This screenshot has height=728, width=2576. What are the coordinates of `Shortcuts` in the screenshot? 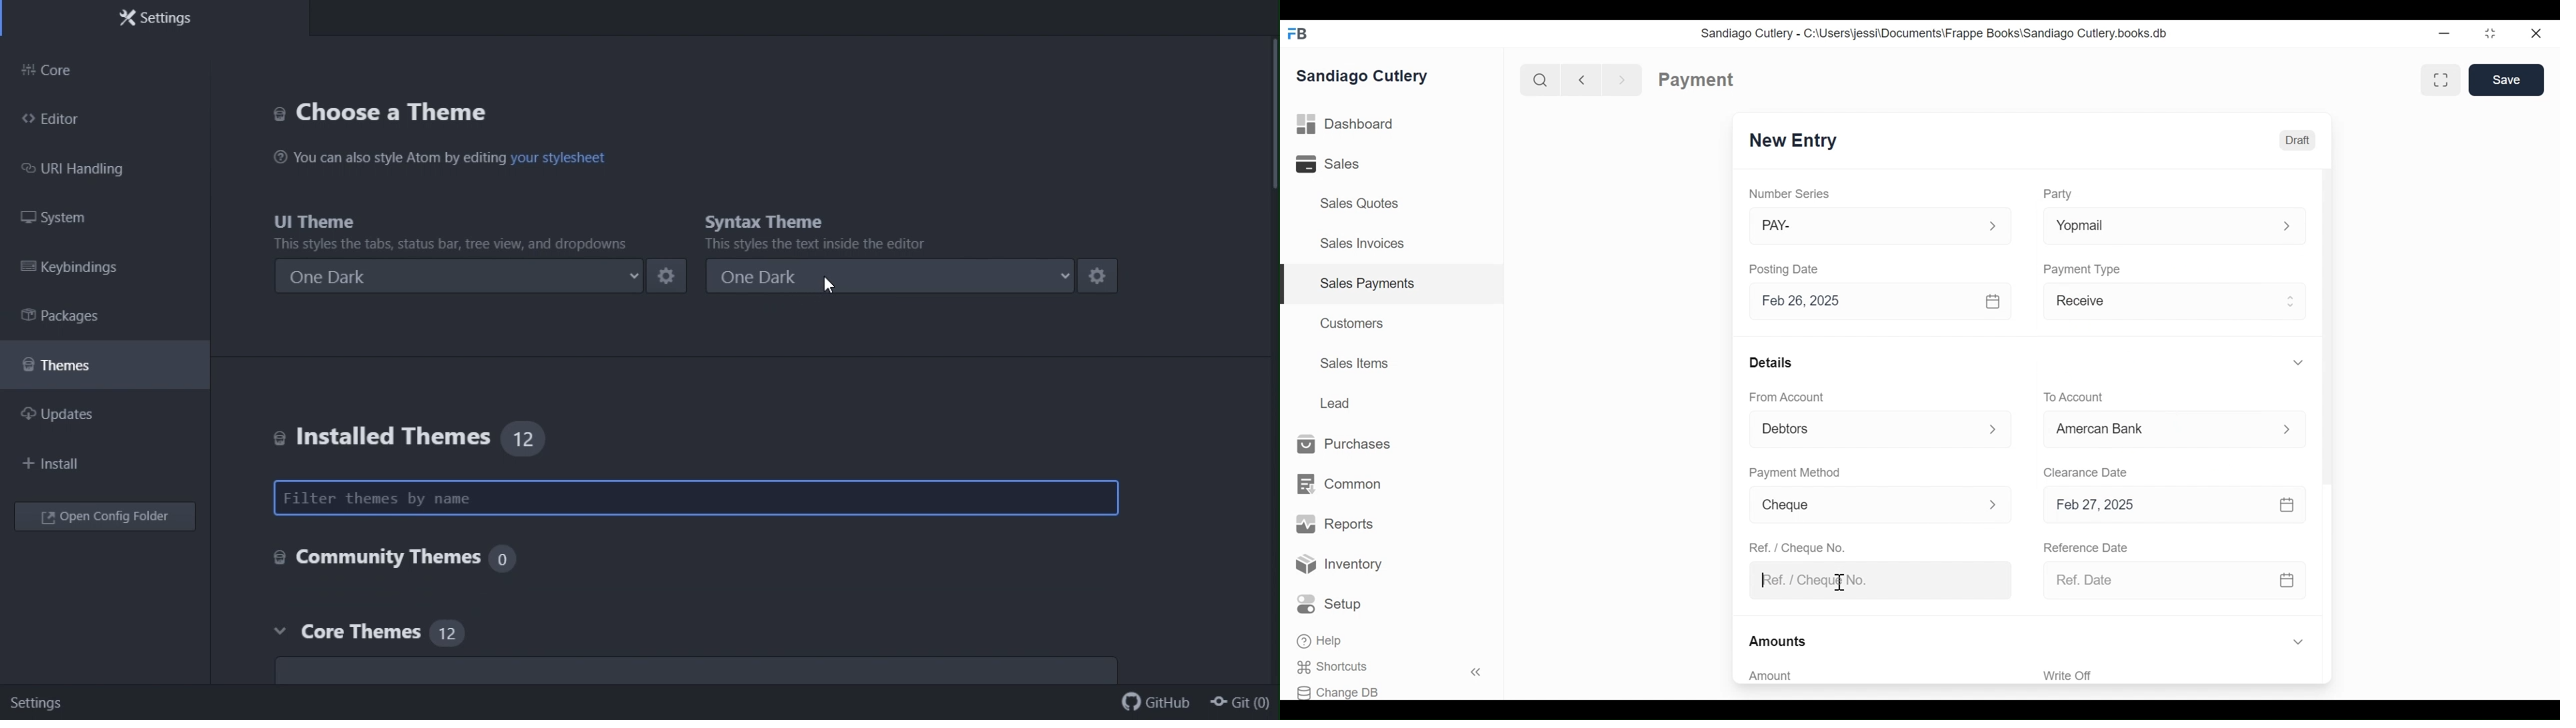 It's located at (1341, 667).